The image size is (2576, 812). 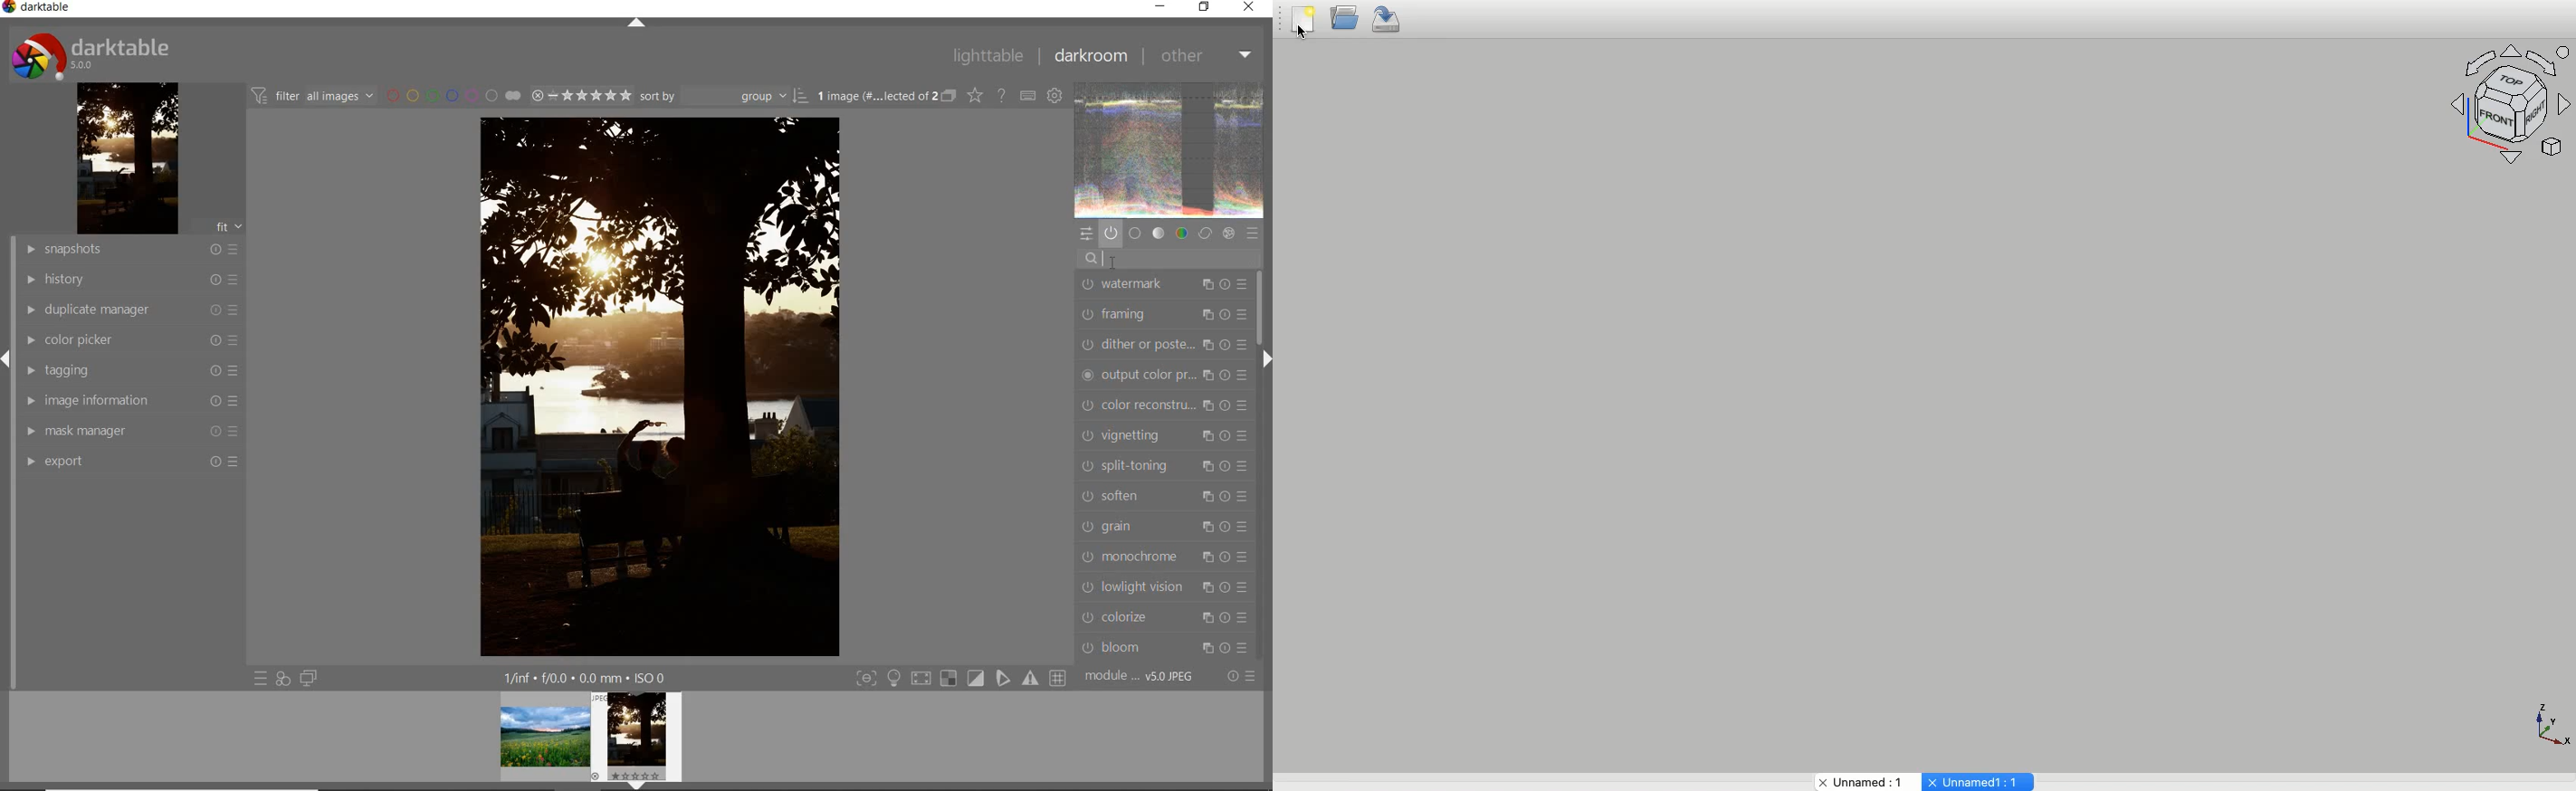 I want to click on define keyboard shortcuts, so click(x=1031, y=95).